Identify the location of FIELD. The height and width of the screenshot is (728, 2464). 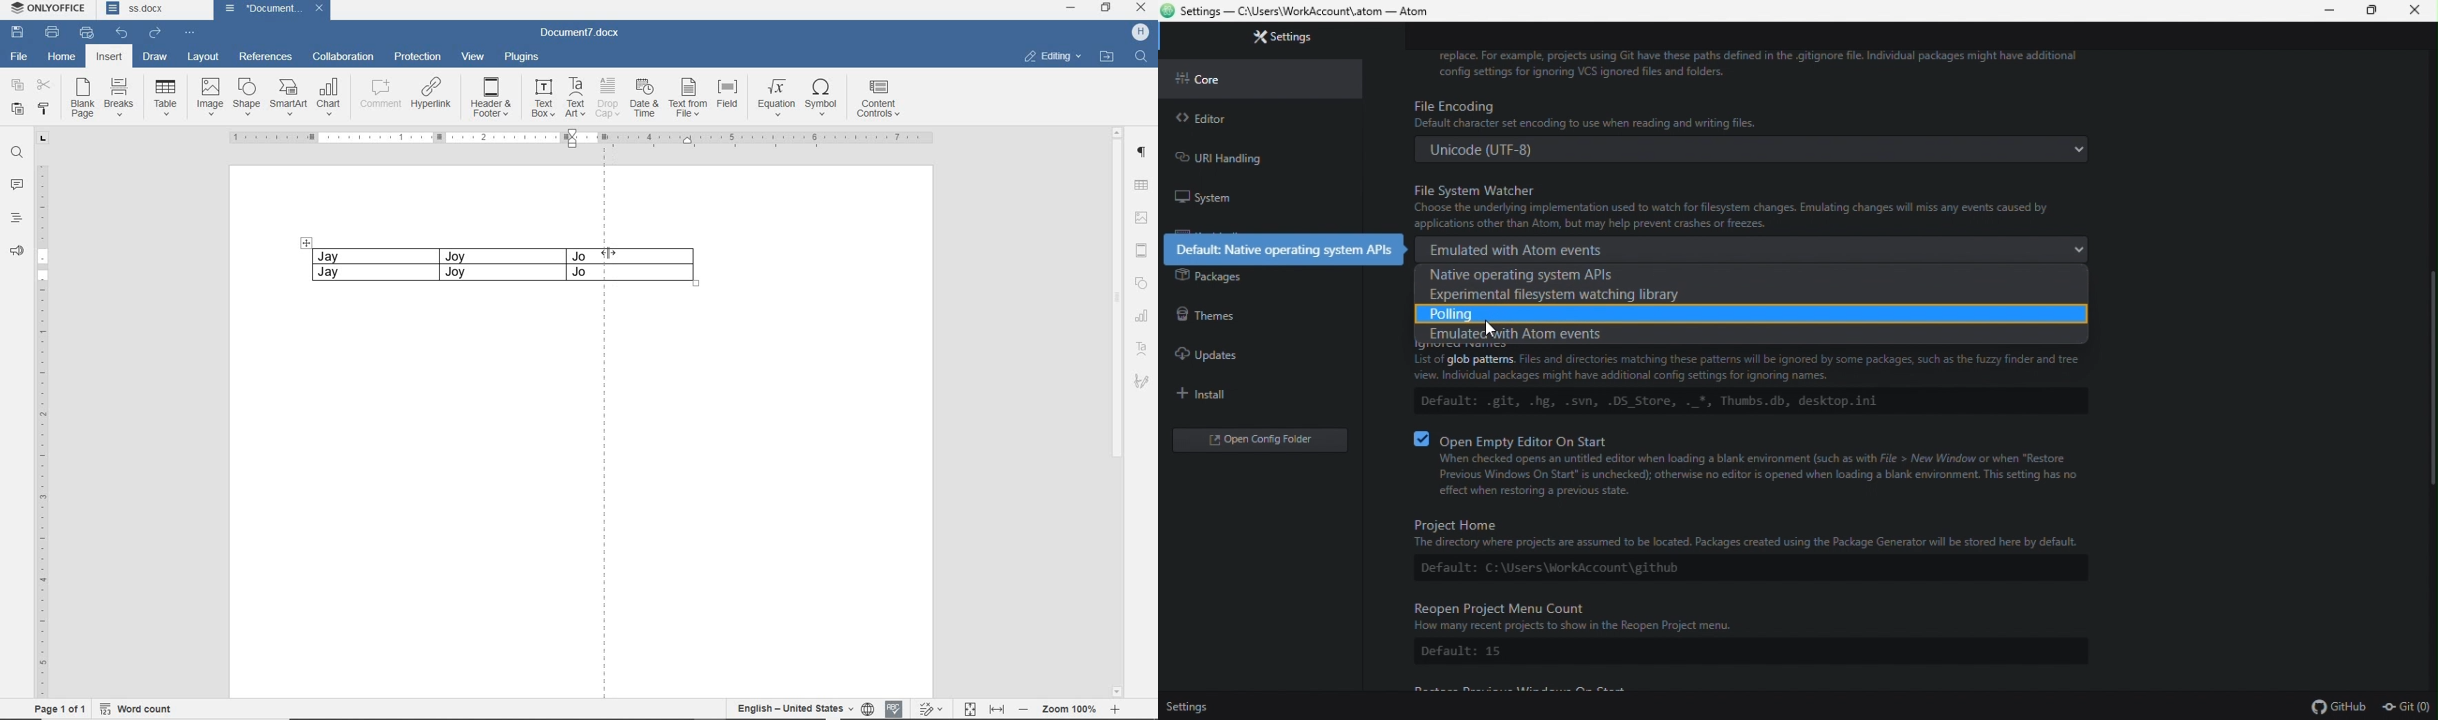
(727, 97).